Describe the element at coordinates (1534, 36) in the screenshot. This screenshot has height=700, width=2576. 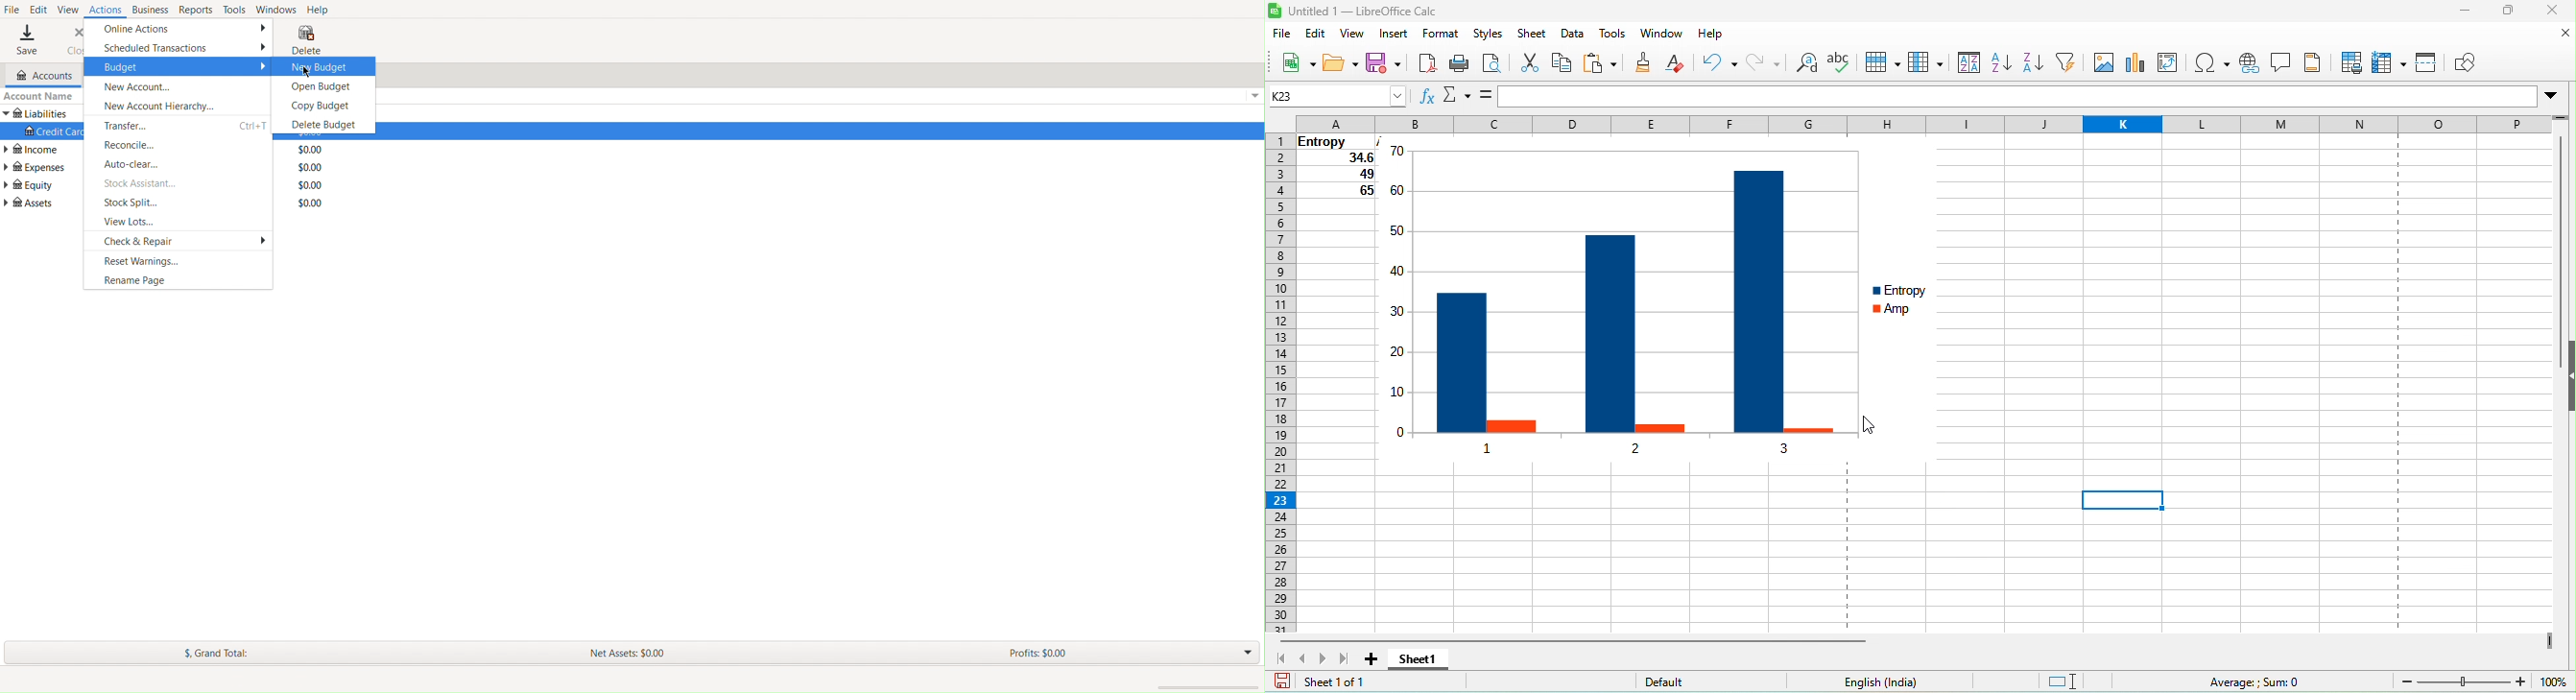
I see `sheet` at that location.